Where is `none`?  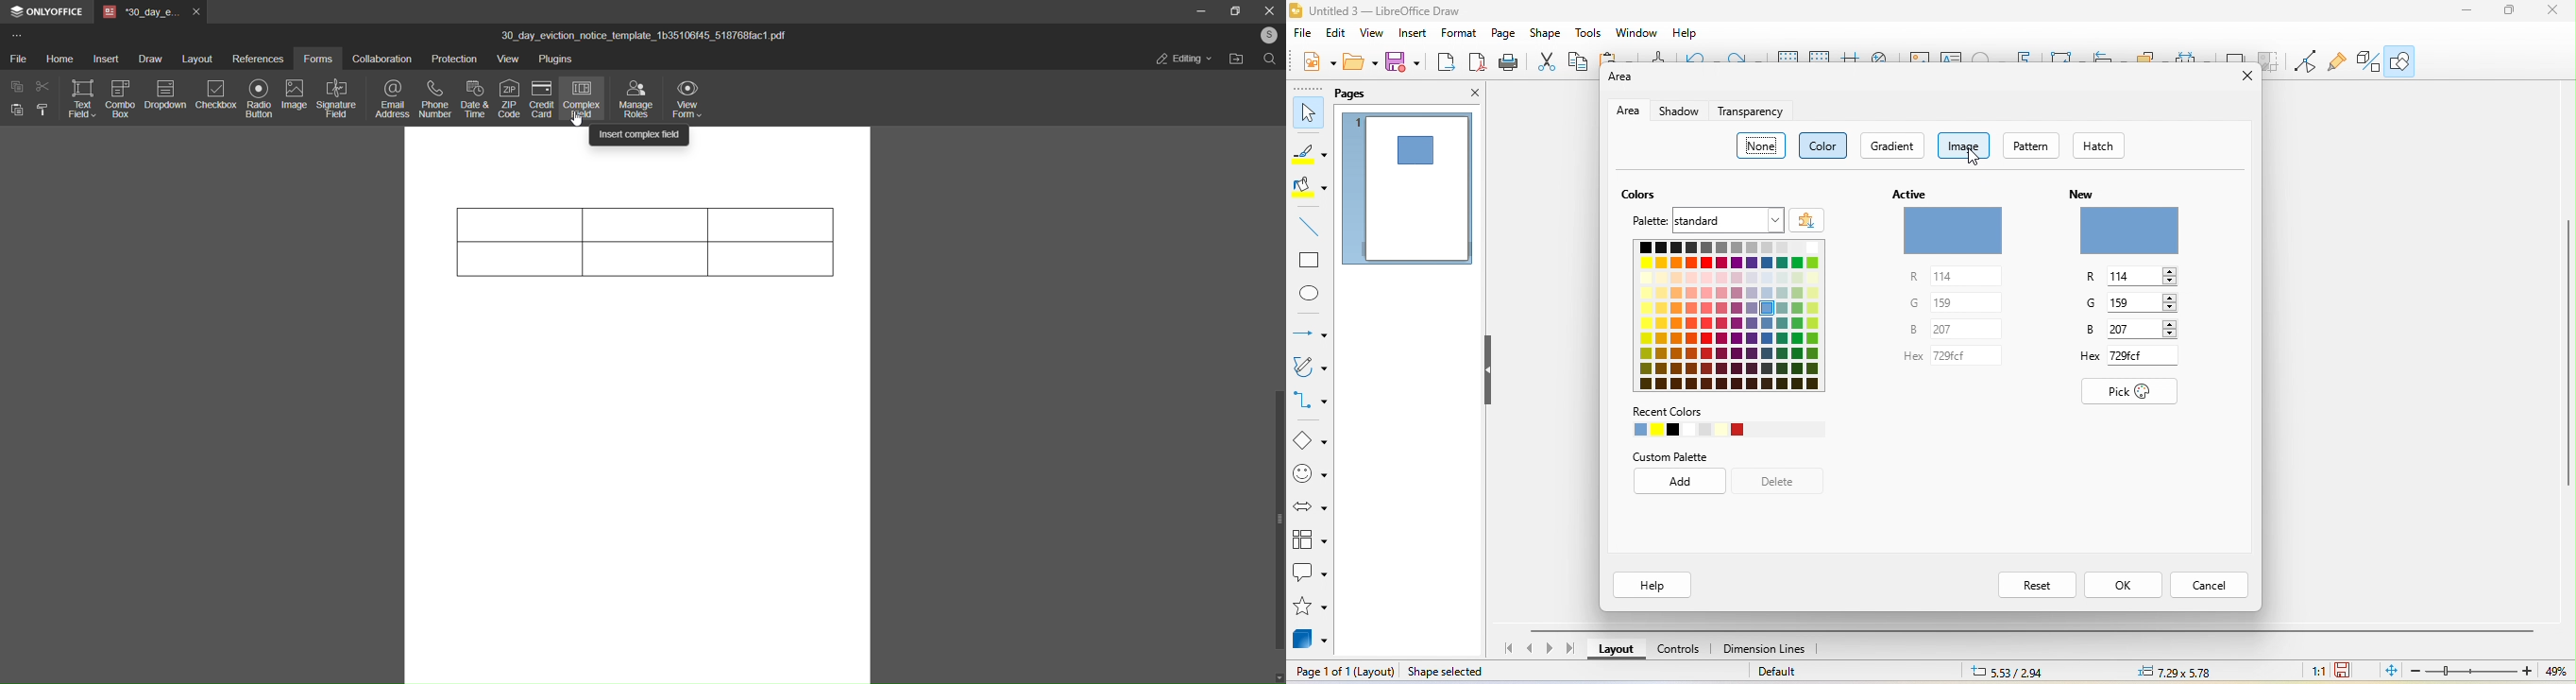
none is located at coordinates (1760, 145).